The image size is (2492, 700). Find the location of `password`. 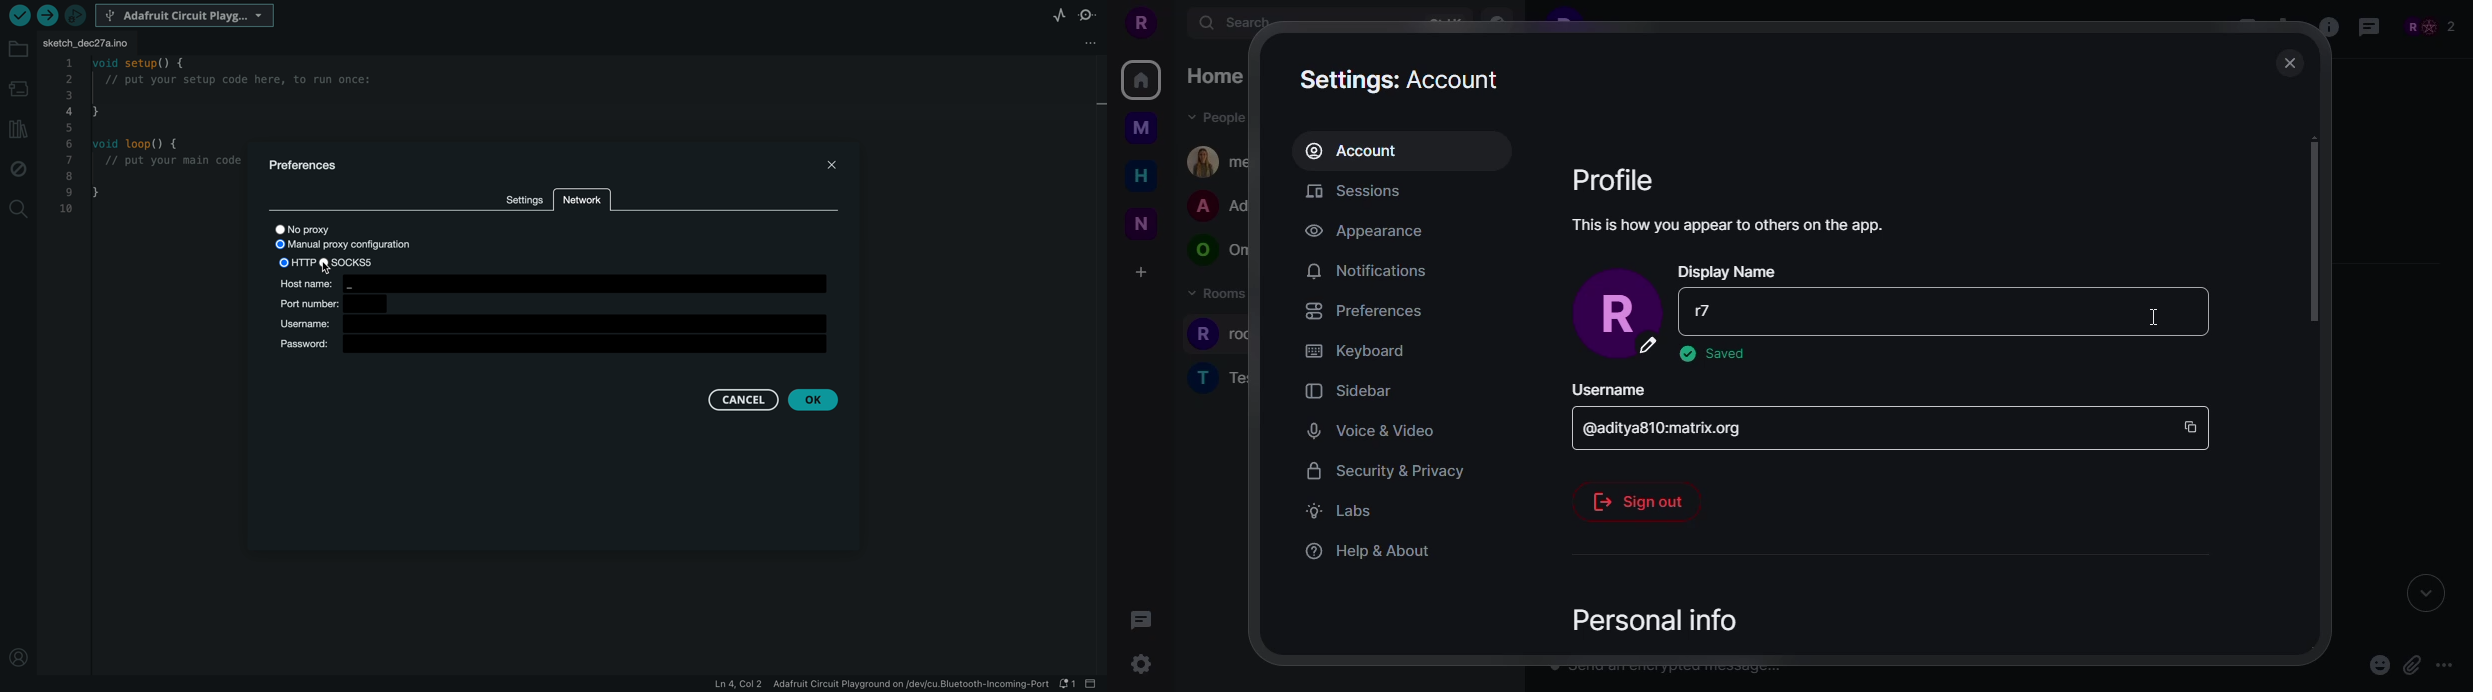

password is located at coordinates (558, 345).